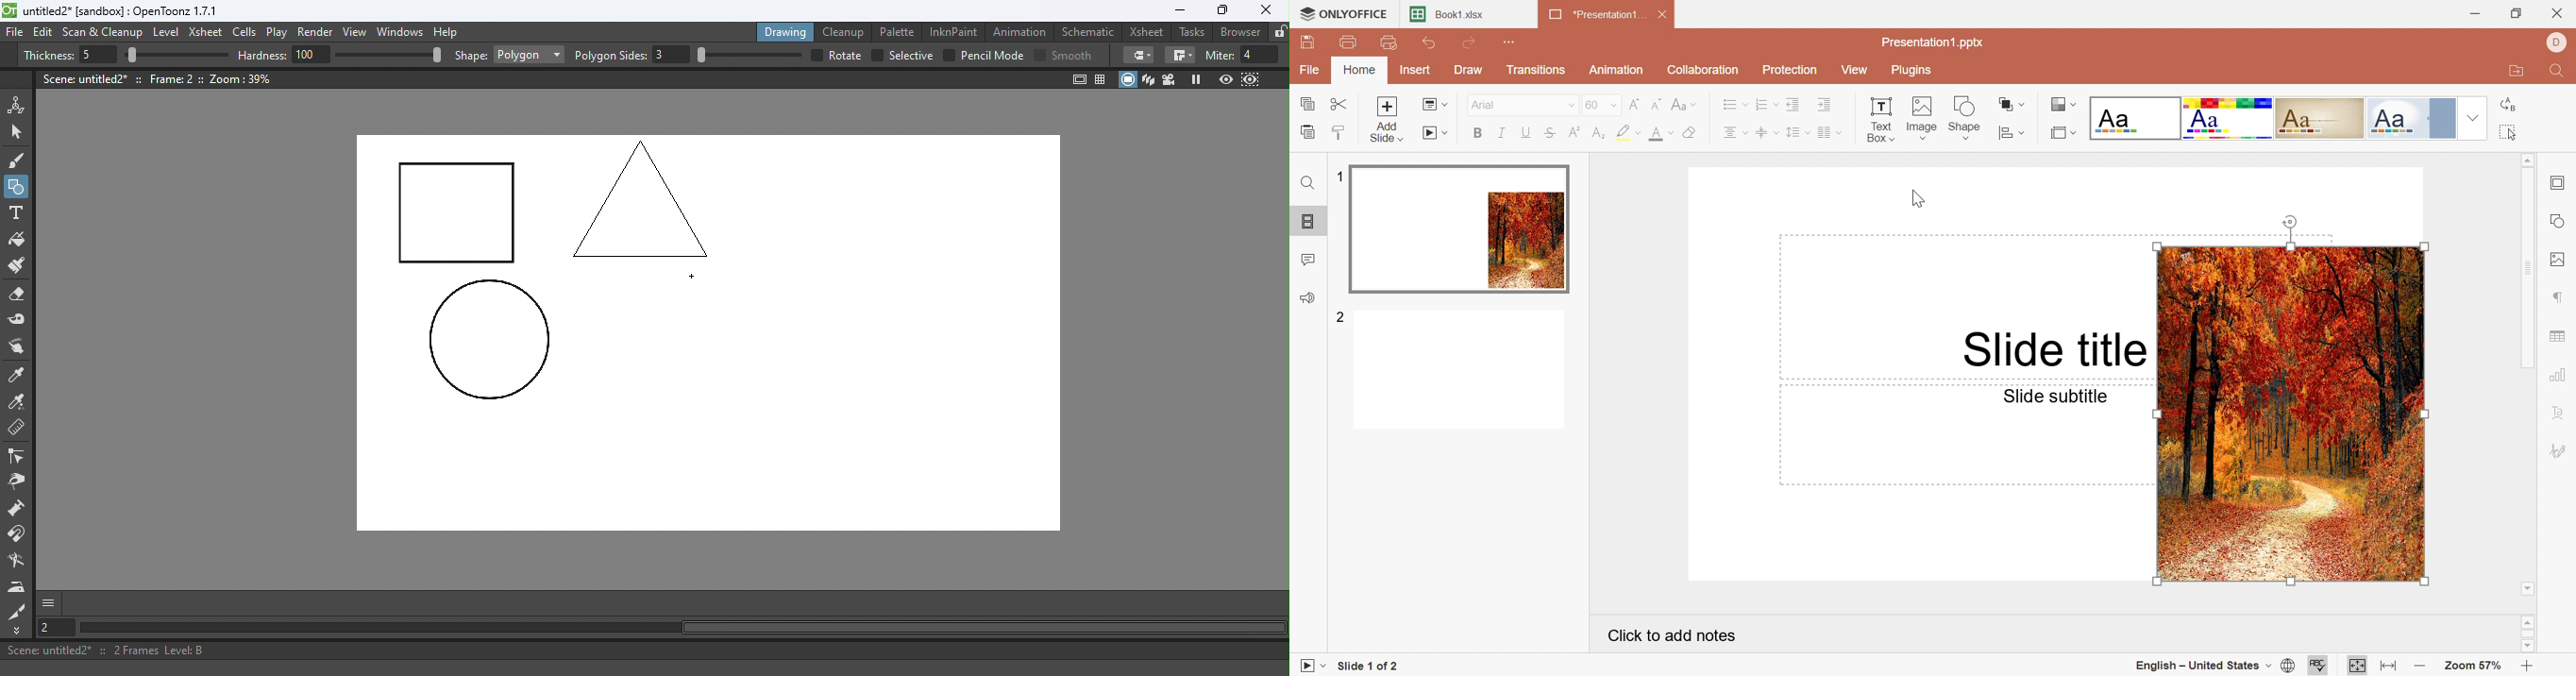  Describe the element at coordinates (2054, 350) in the screenshot. I see `Slide title` at that location.